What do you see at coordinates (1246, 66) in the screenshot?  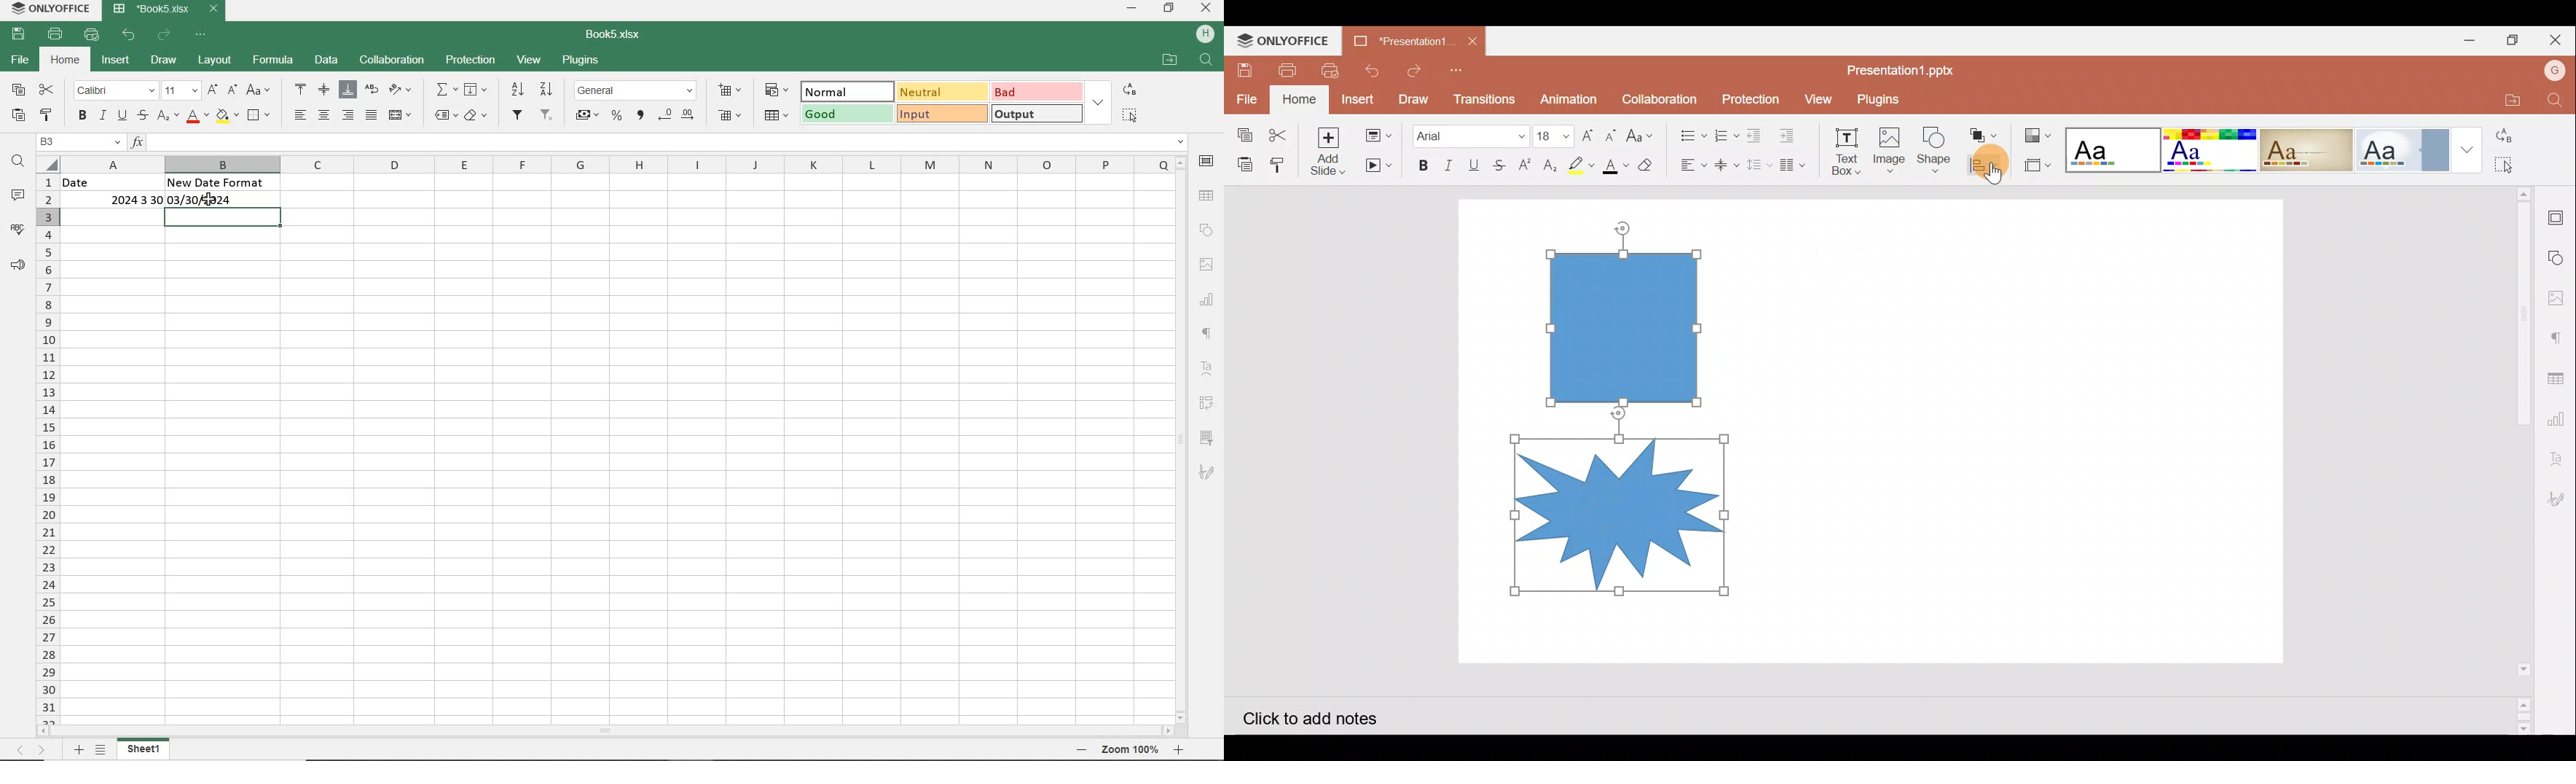 I see `Save` at bounding box center [1246, 66].